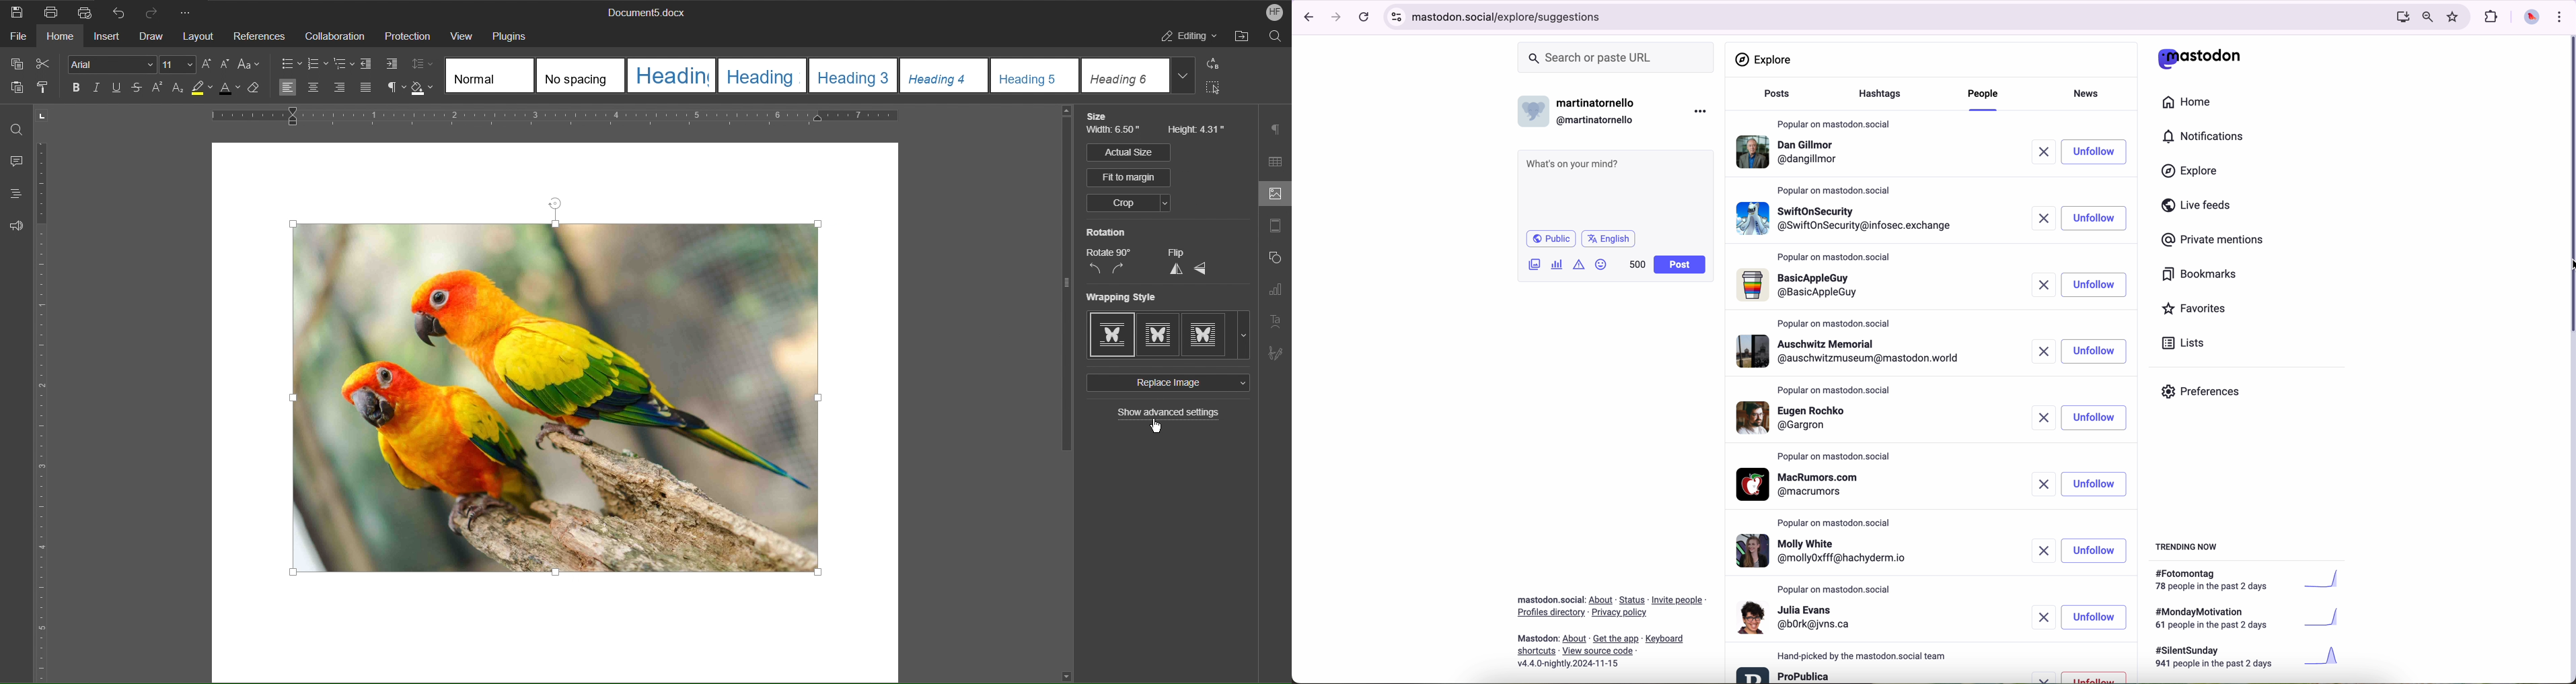 The image size is (2576, 700). What do you see at coordinates (1839, 521) in the screenshot?
I see `popular on mastodon.social` at bounding box center [1839, 521].